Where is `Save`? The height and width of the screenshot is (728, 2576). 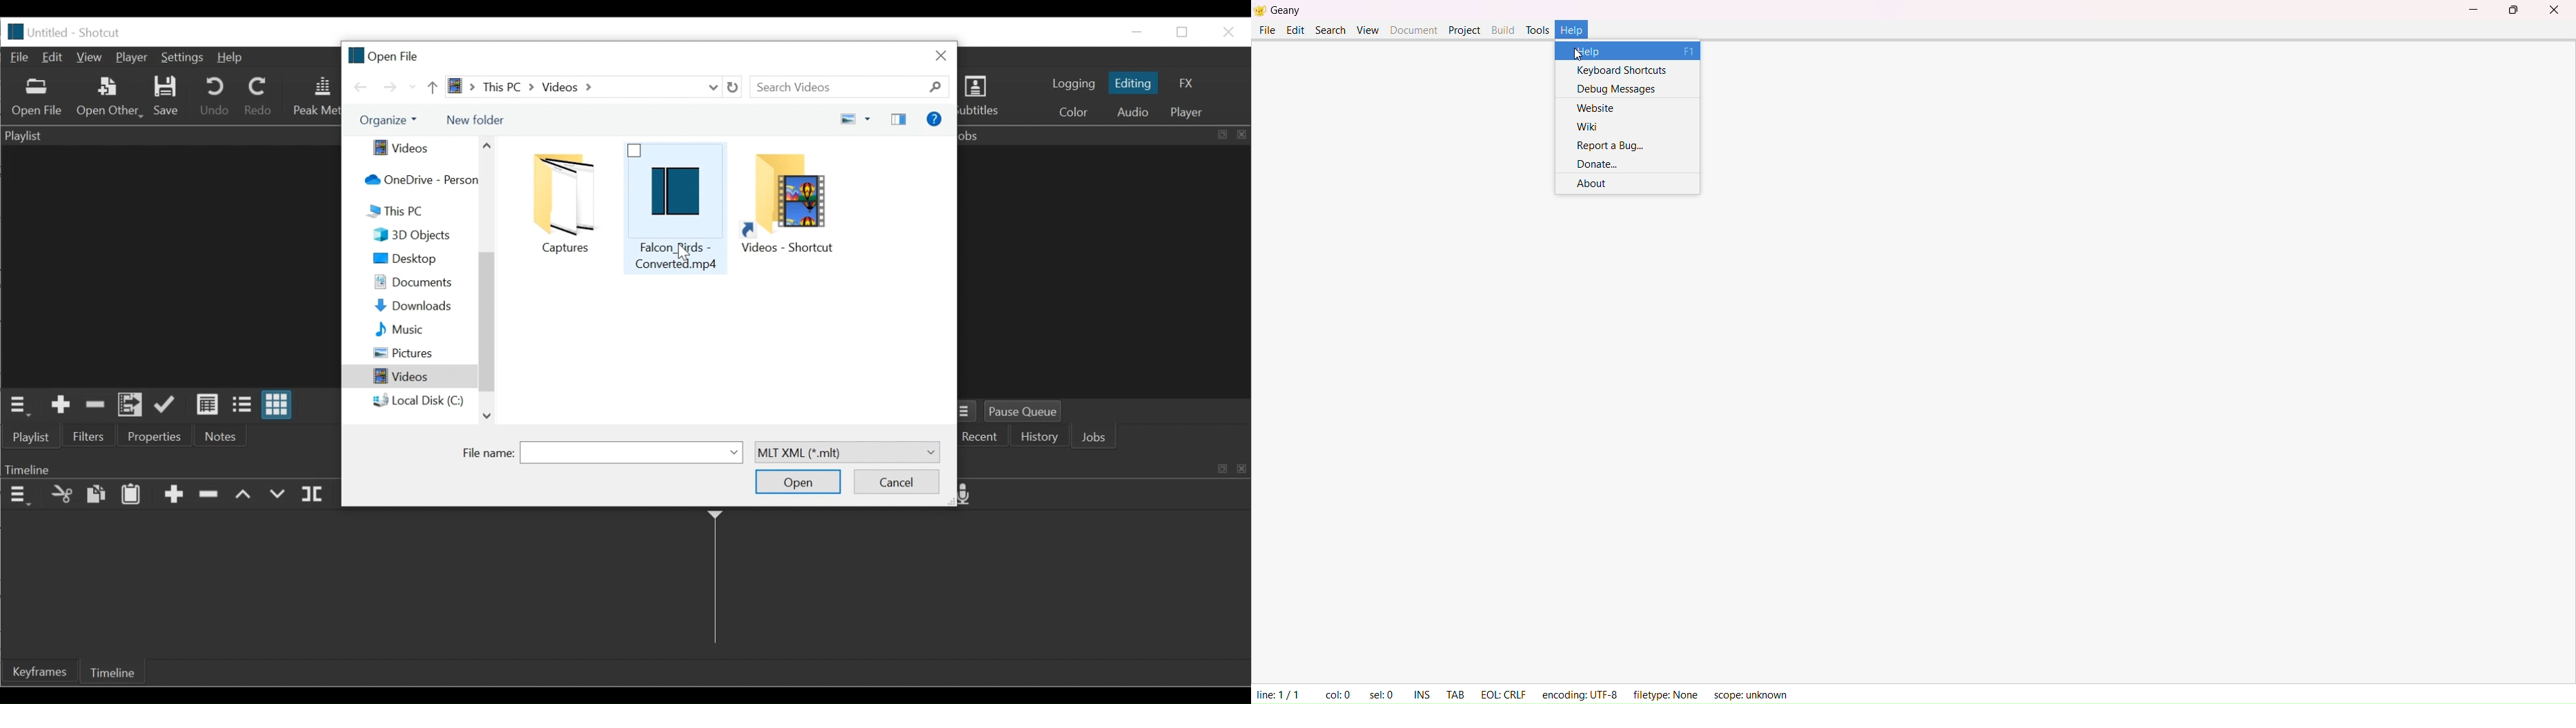 Save is located at coordinates (165, 98).